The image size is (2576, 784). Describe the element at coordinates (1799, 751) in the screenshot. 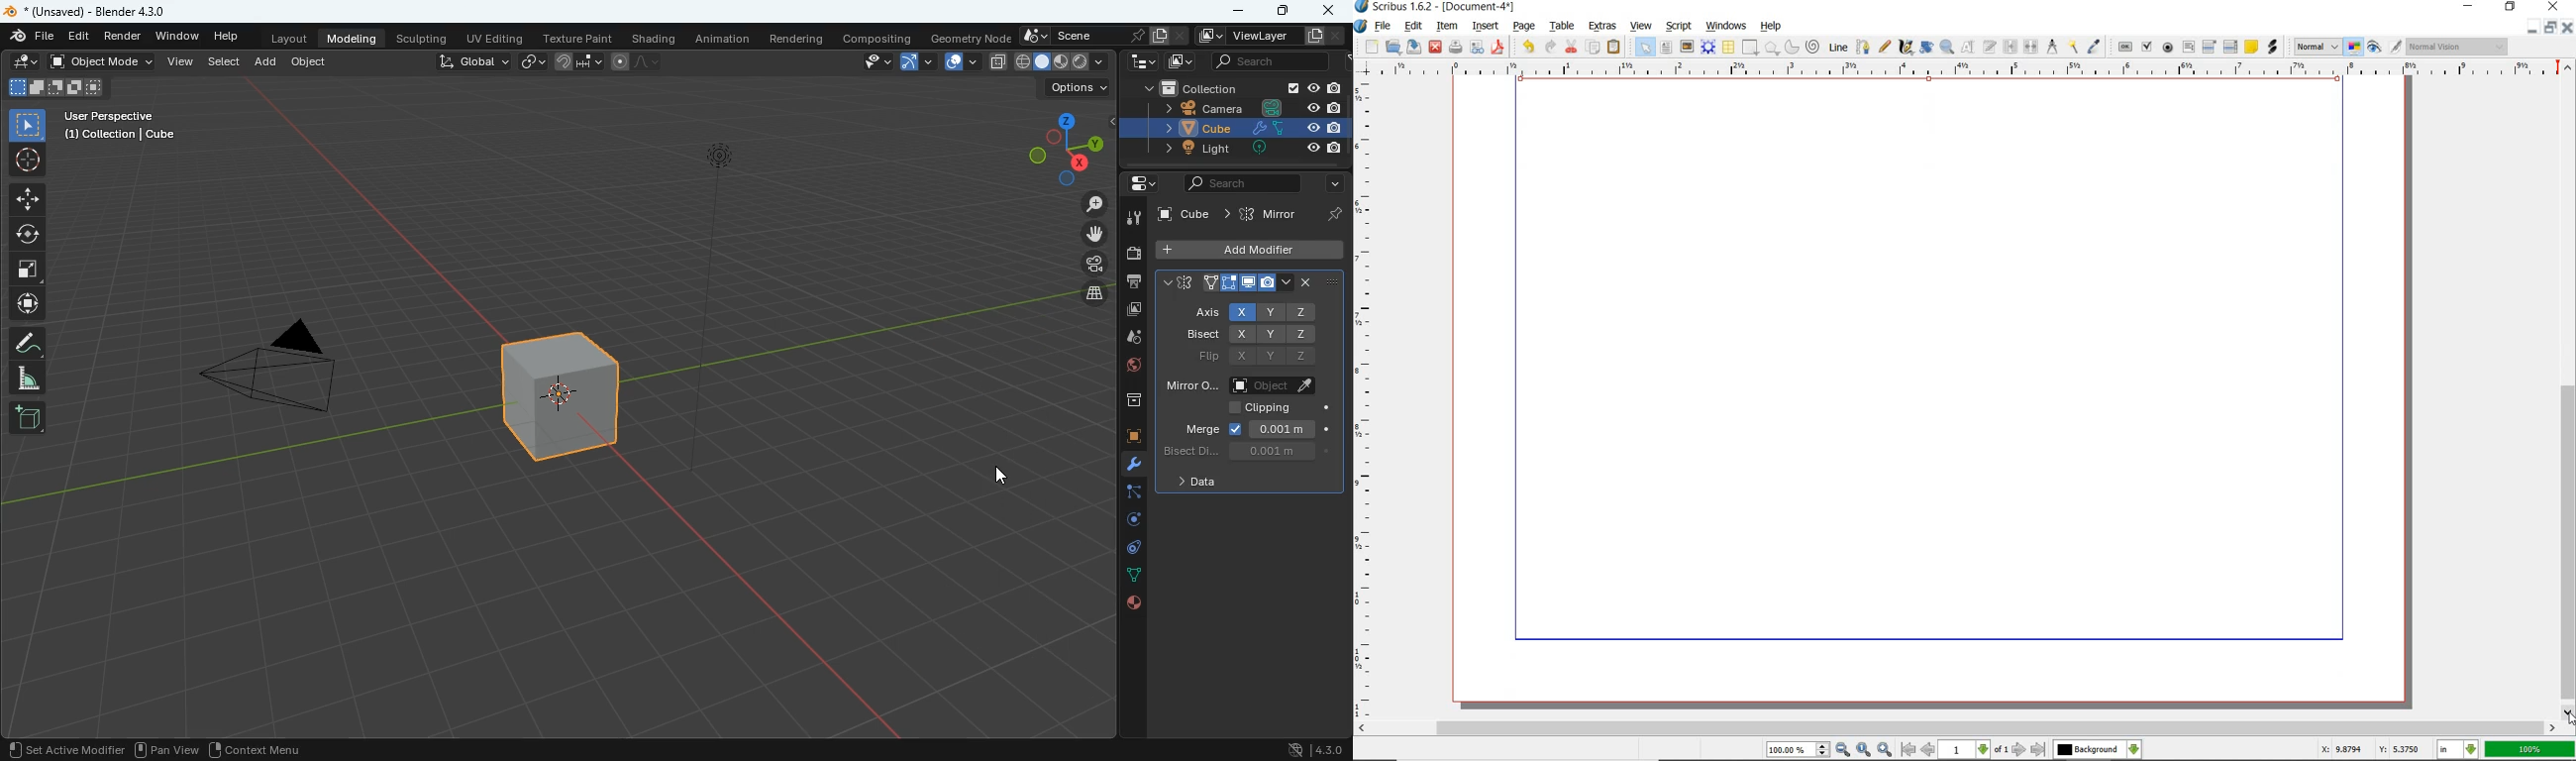

I see `100.00%` at that location.